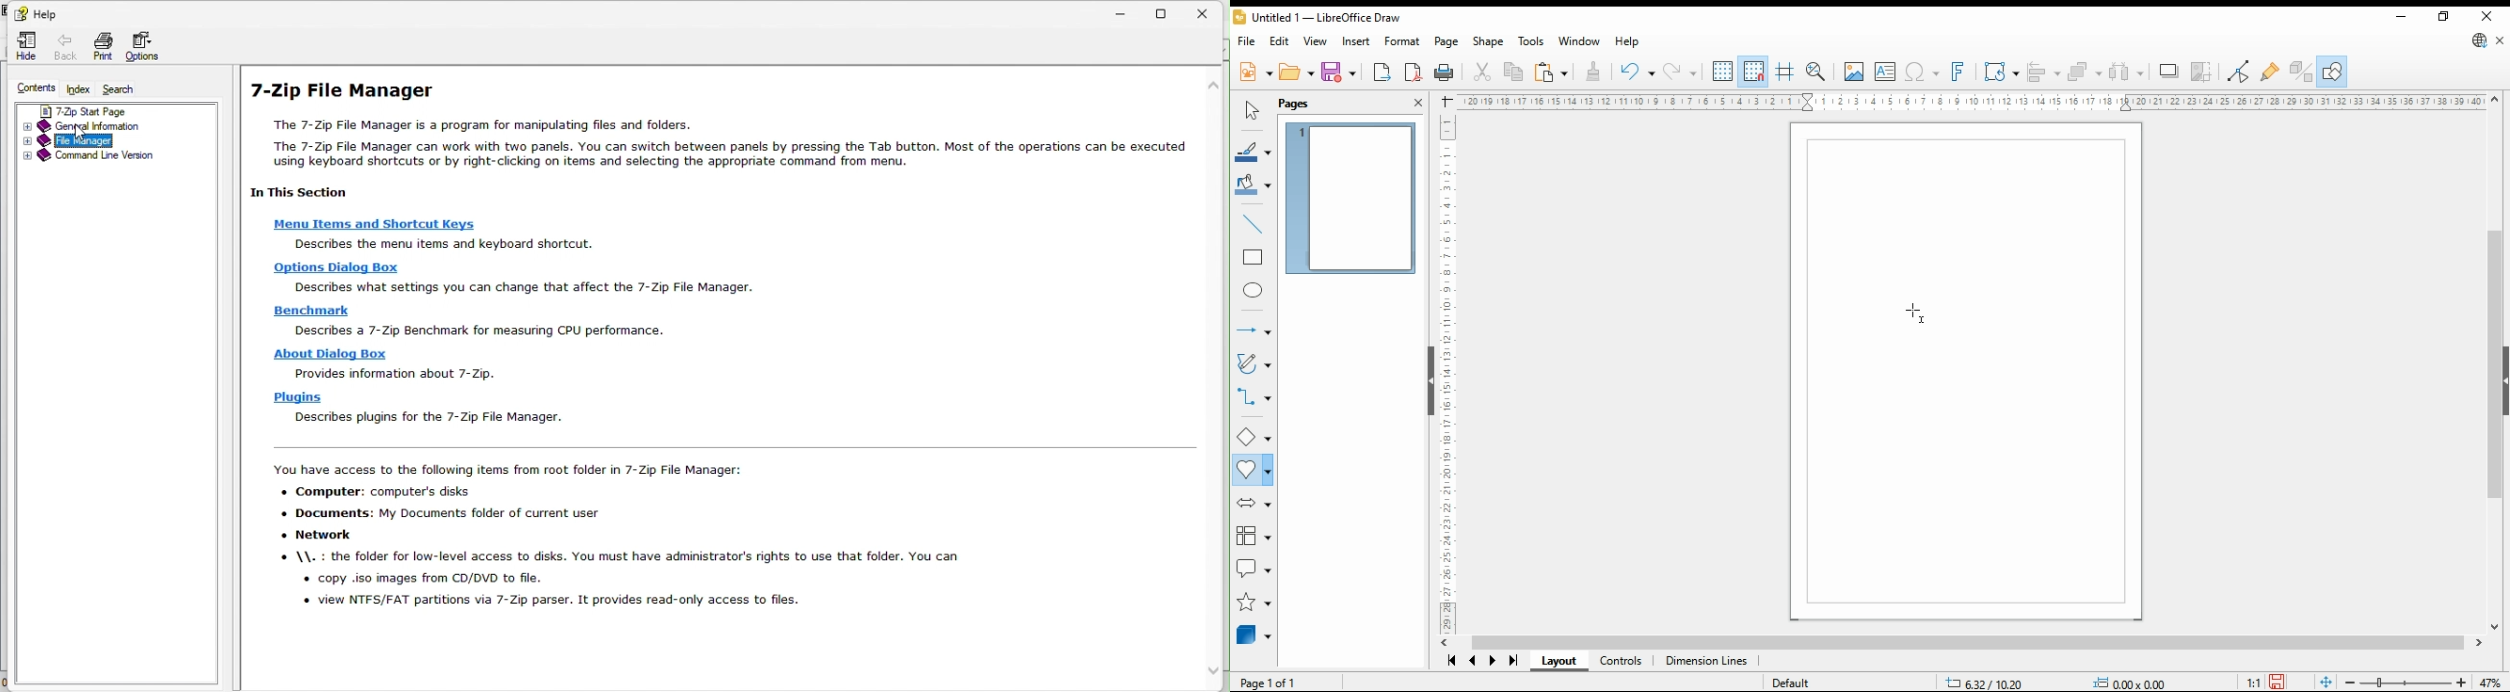 This screenshot has height=700, width=2520. What do you see at coordinates (1628, 42) in the screenshot?
I see `help` at bounding box center [1628, 42].